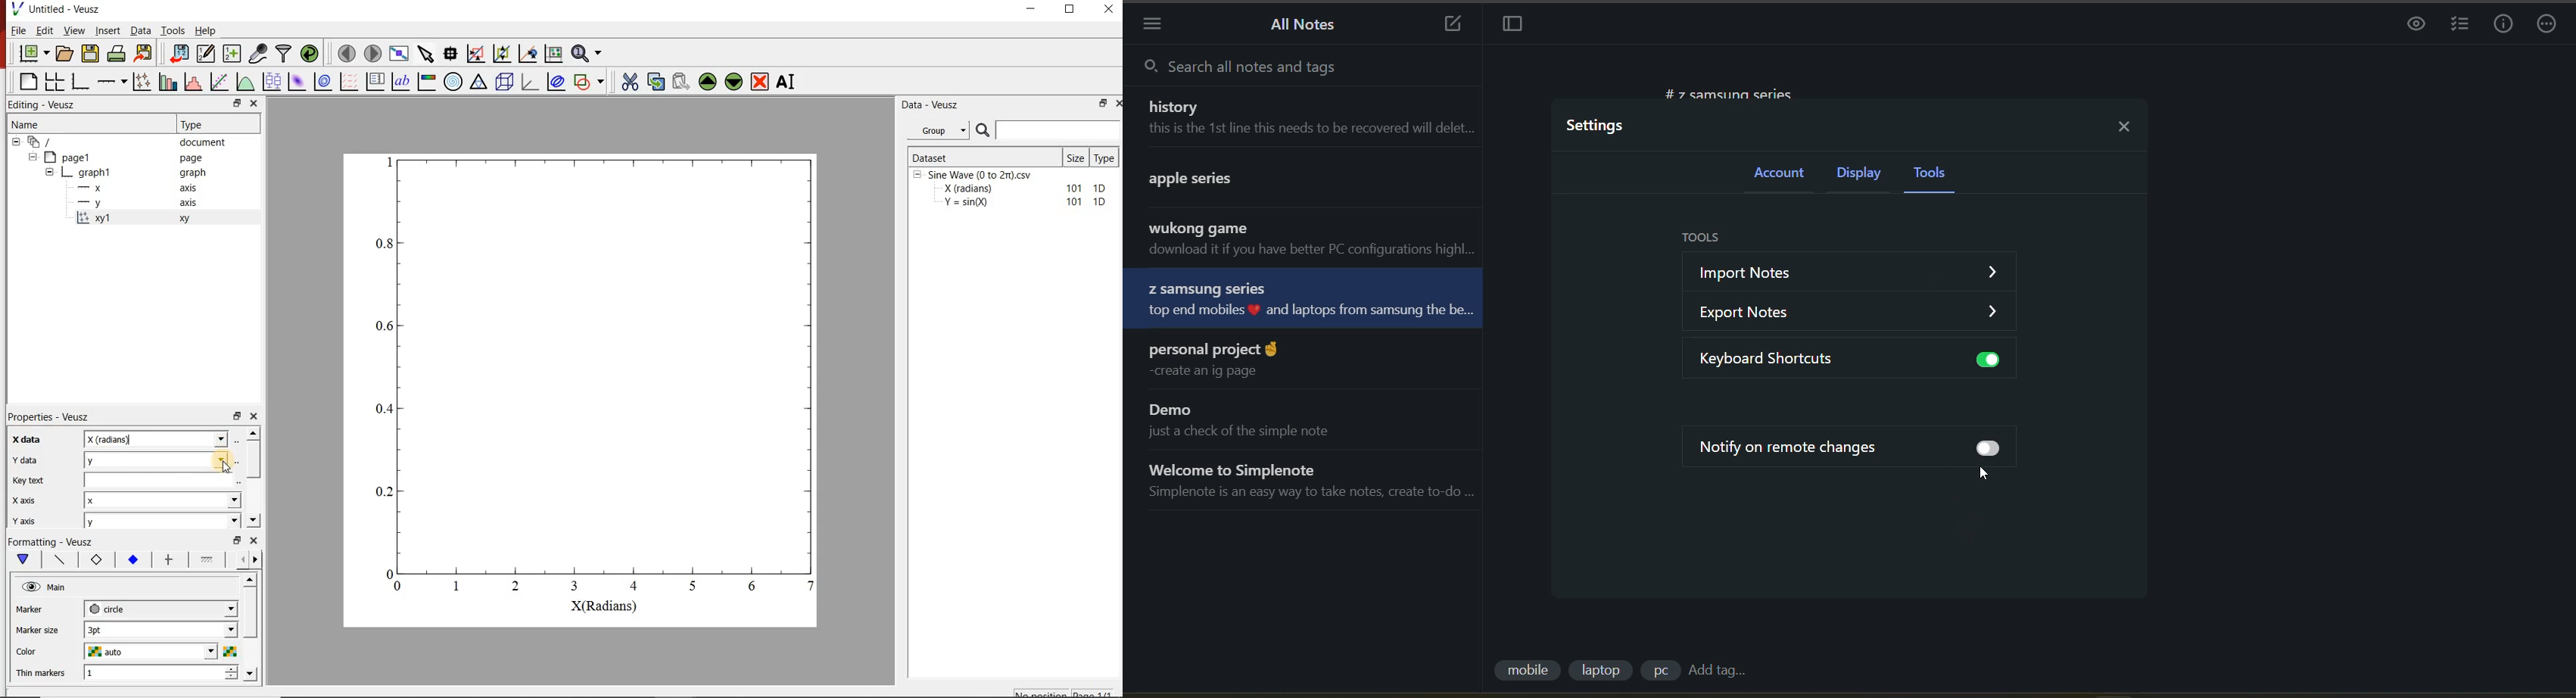 The width and height of the screenshot is (2576, 700). Describe the element at coordinates (592, 81) in the screenshot. I see `add a shape to the plot` at that location.